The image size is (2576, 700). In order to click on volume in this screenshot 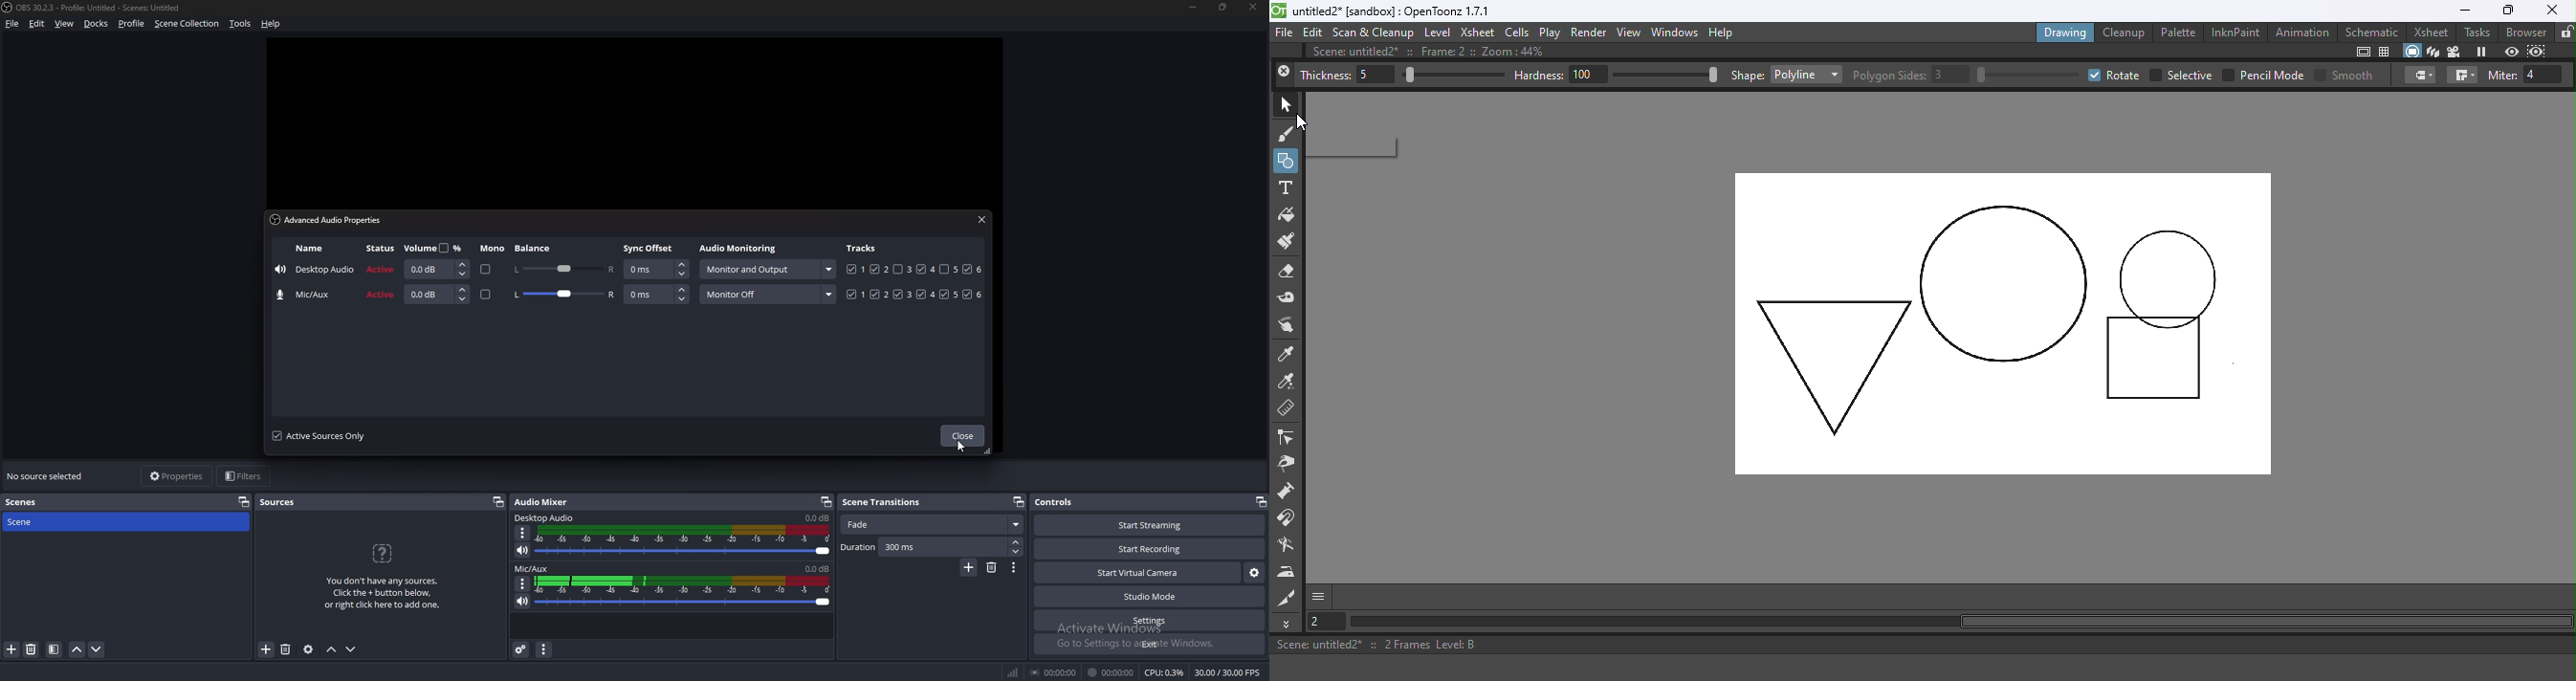, I will do `click(436, 247)`.